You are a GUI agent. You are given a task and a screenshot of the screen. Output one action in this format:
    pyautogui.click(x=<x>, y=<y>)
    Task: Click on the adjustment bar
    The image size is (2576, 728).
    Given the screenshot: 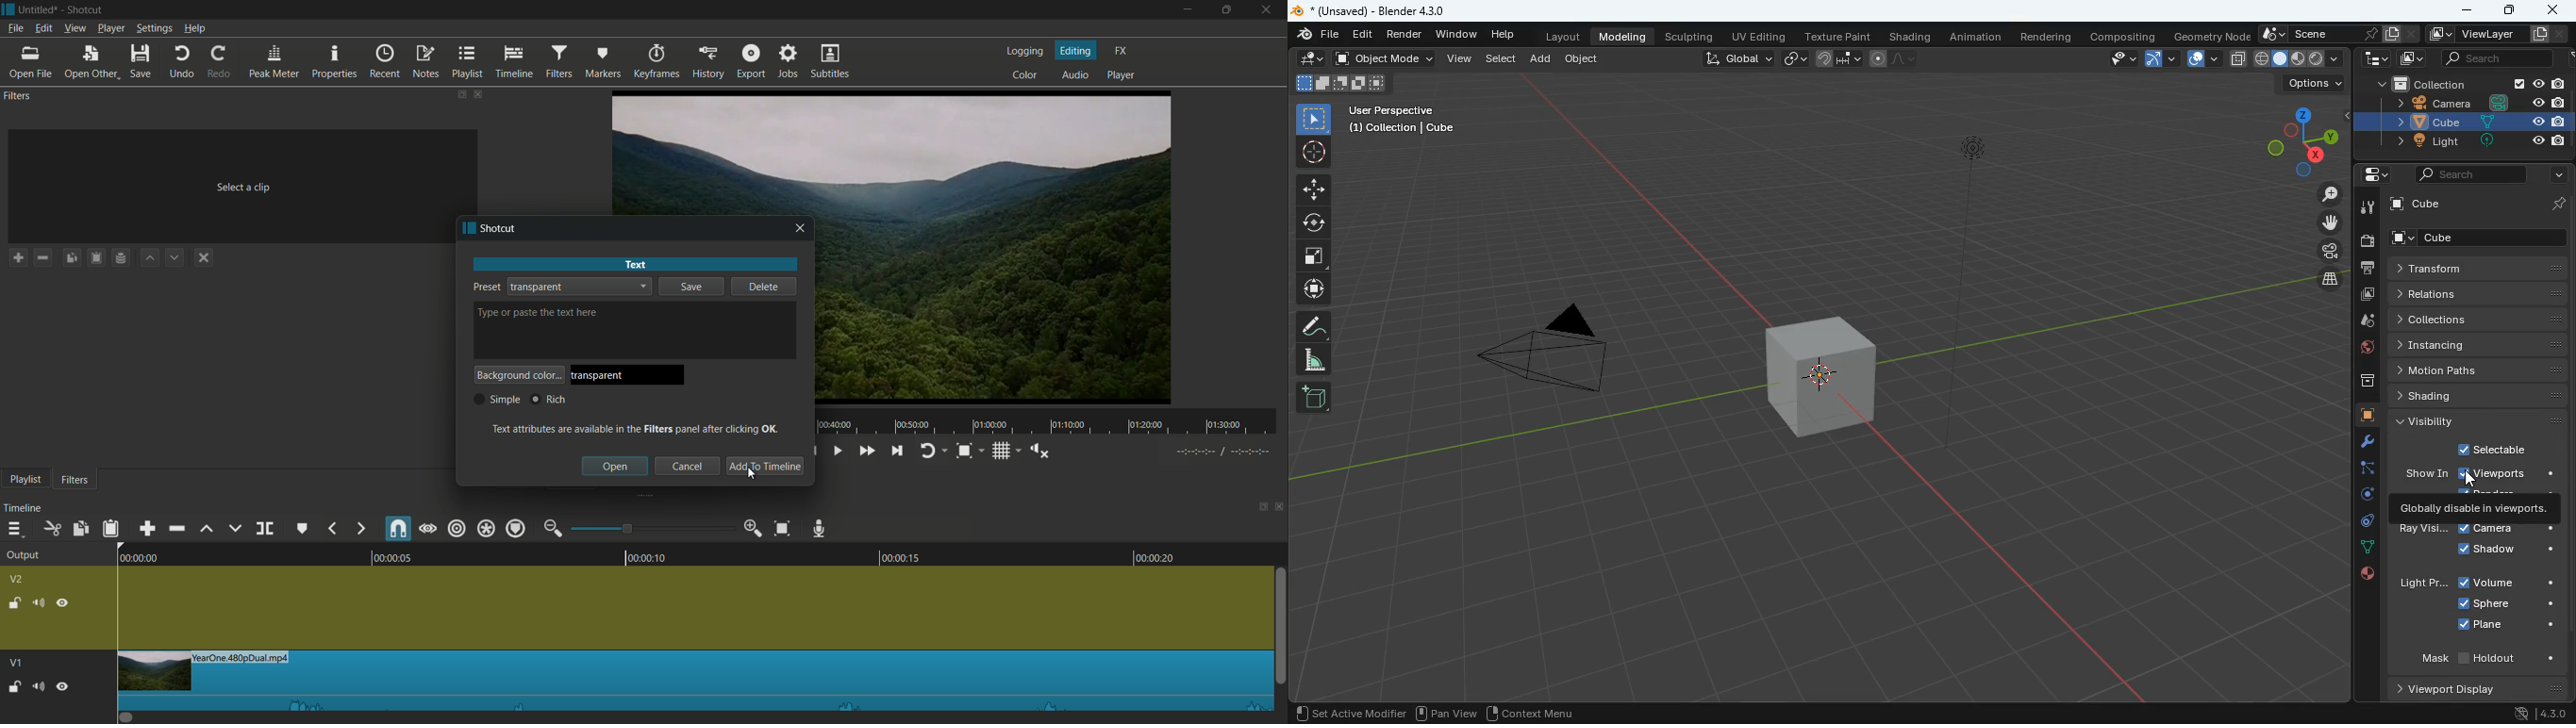 What is the action you would take?
    pyautogui.click(x=653, y=529)
    